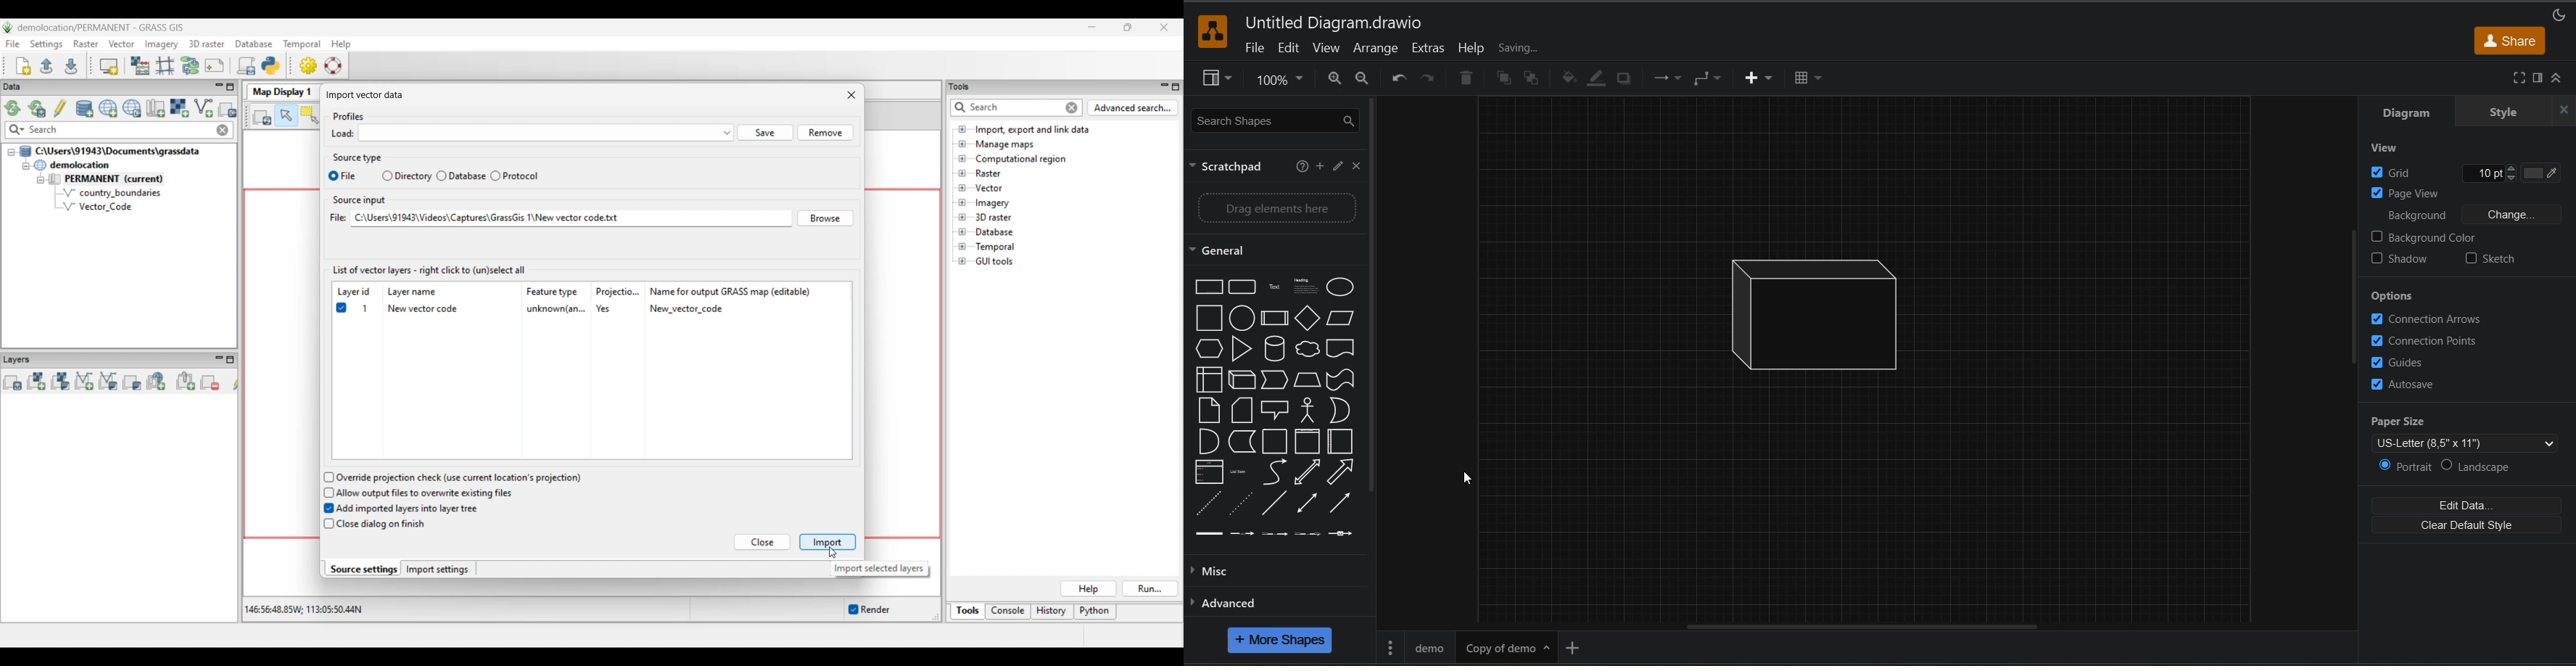 This screenshot has width=2576, height=672. What do you see at coordinates (406, 176) in the screenshot?
I see `Directory` at bounding box center [406, 176].